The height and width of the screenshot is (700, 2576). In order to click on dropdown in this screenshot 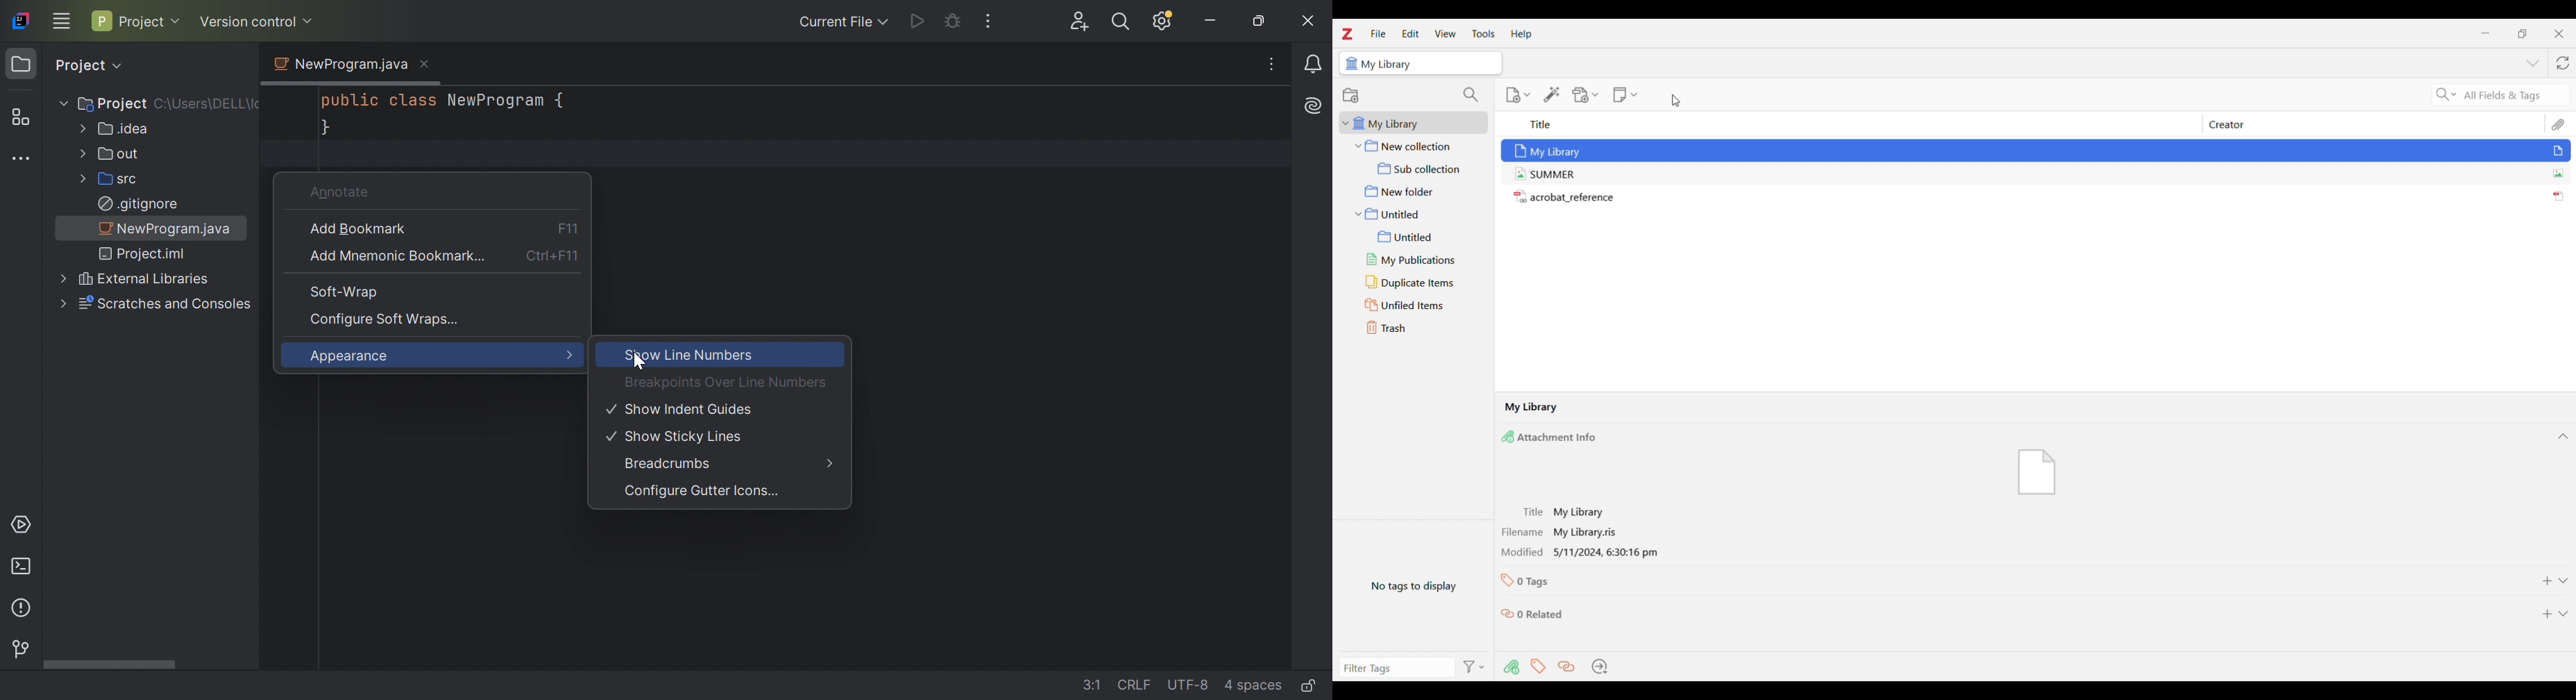, I will do `click(2566, 581)`.